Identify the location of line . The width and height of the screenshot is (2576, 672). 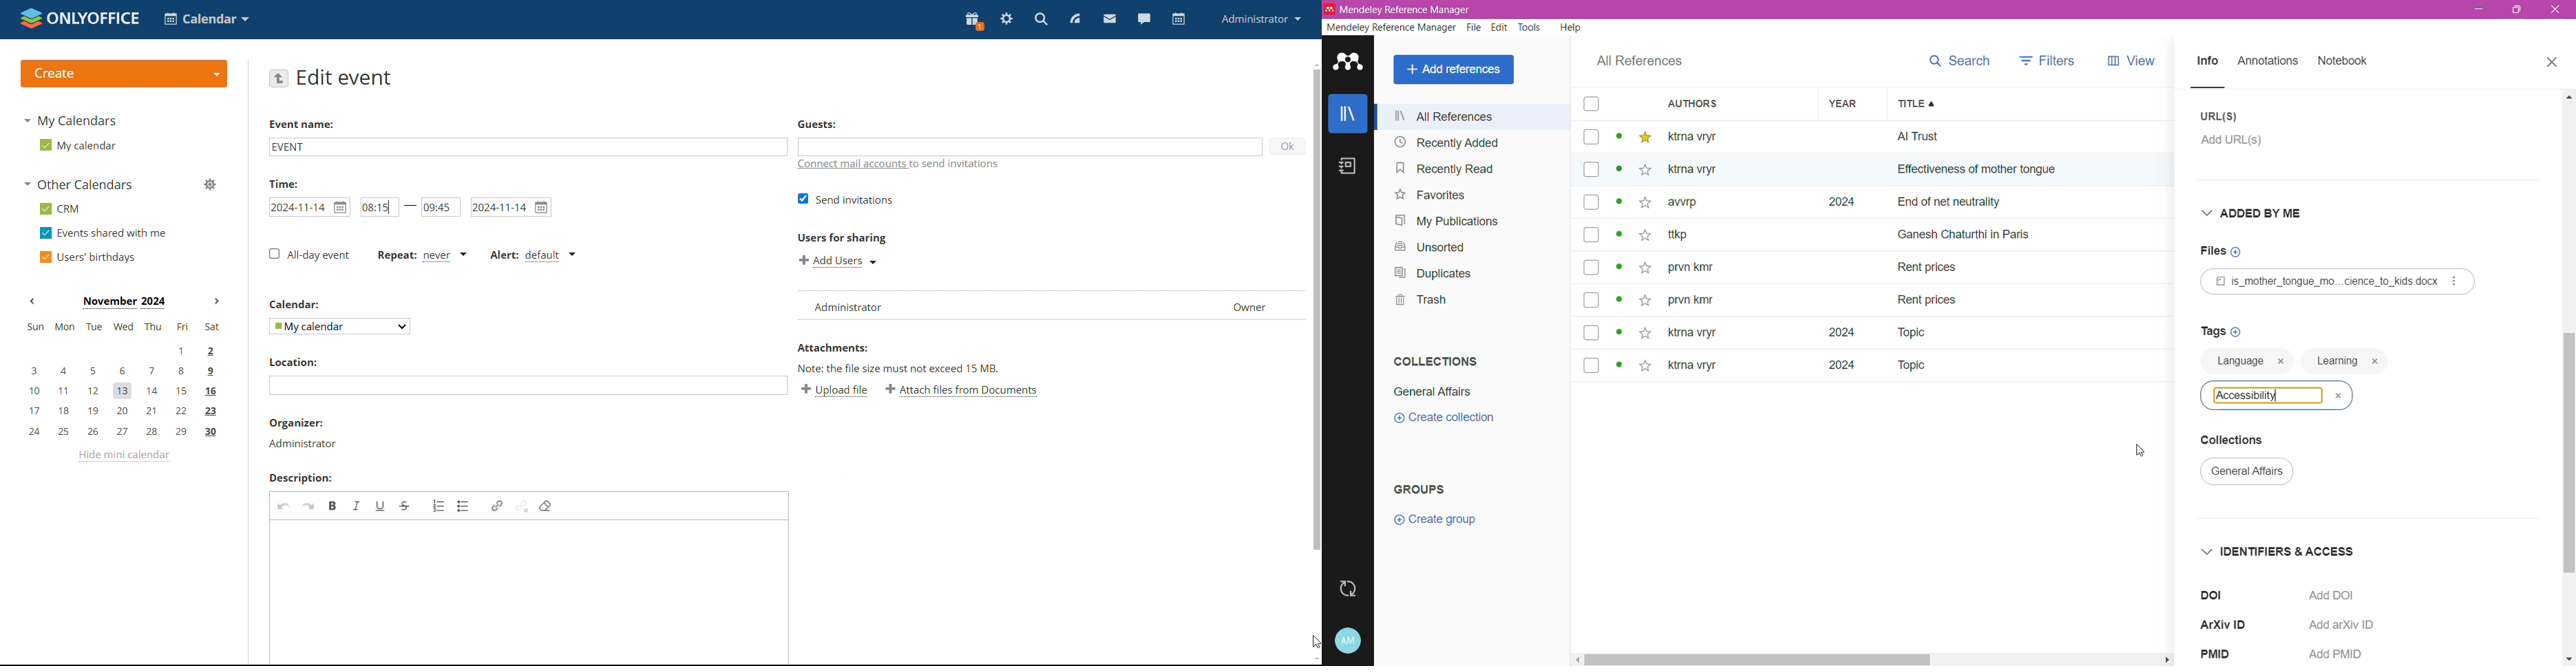
(2220, 87).